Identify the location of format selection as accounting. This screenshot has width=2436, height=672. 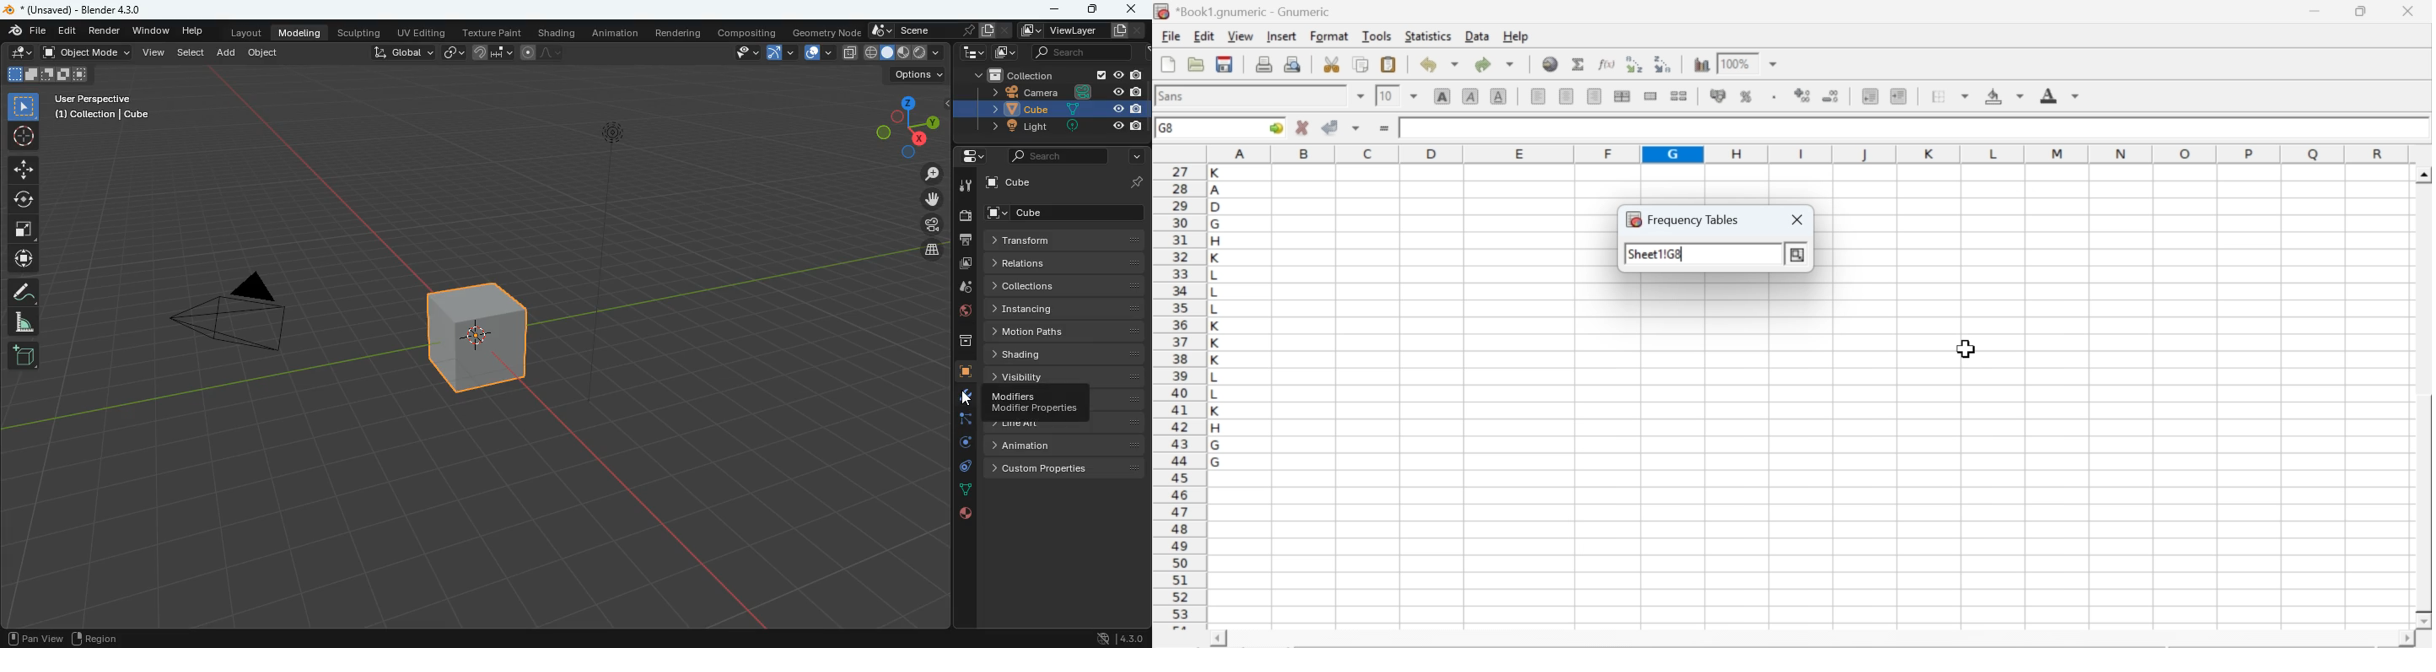
(1718, 95).